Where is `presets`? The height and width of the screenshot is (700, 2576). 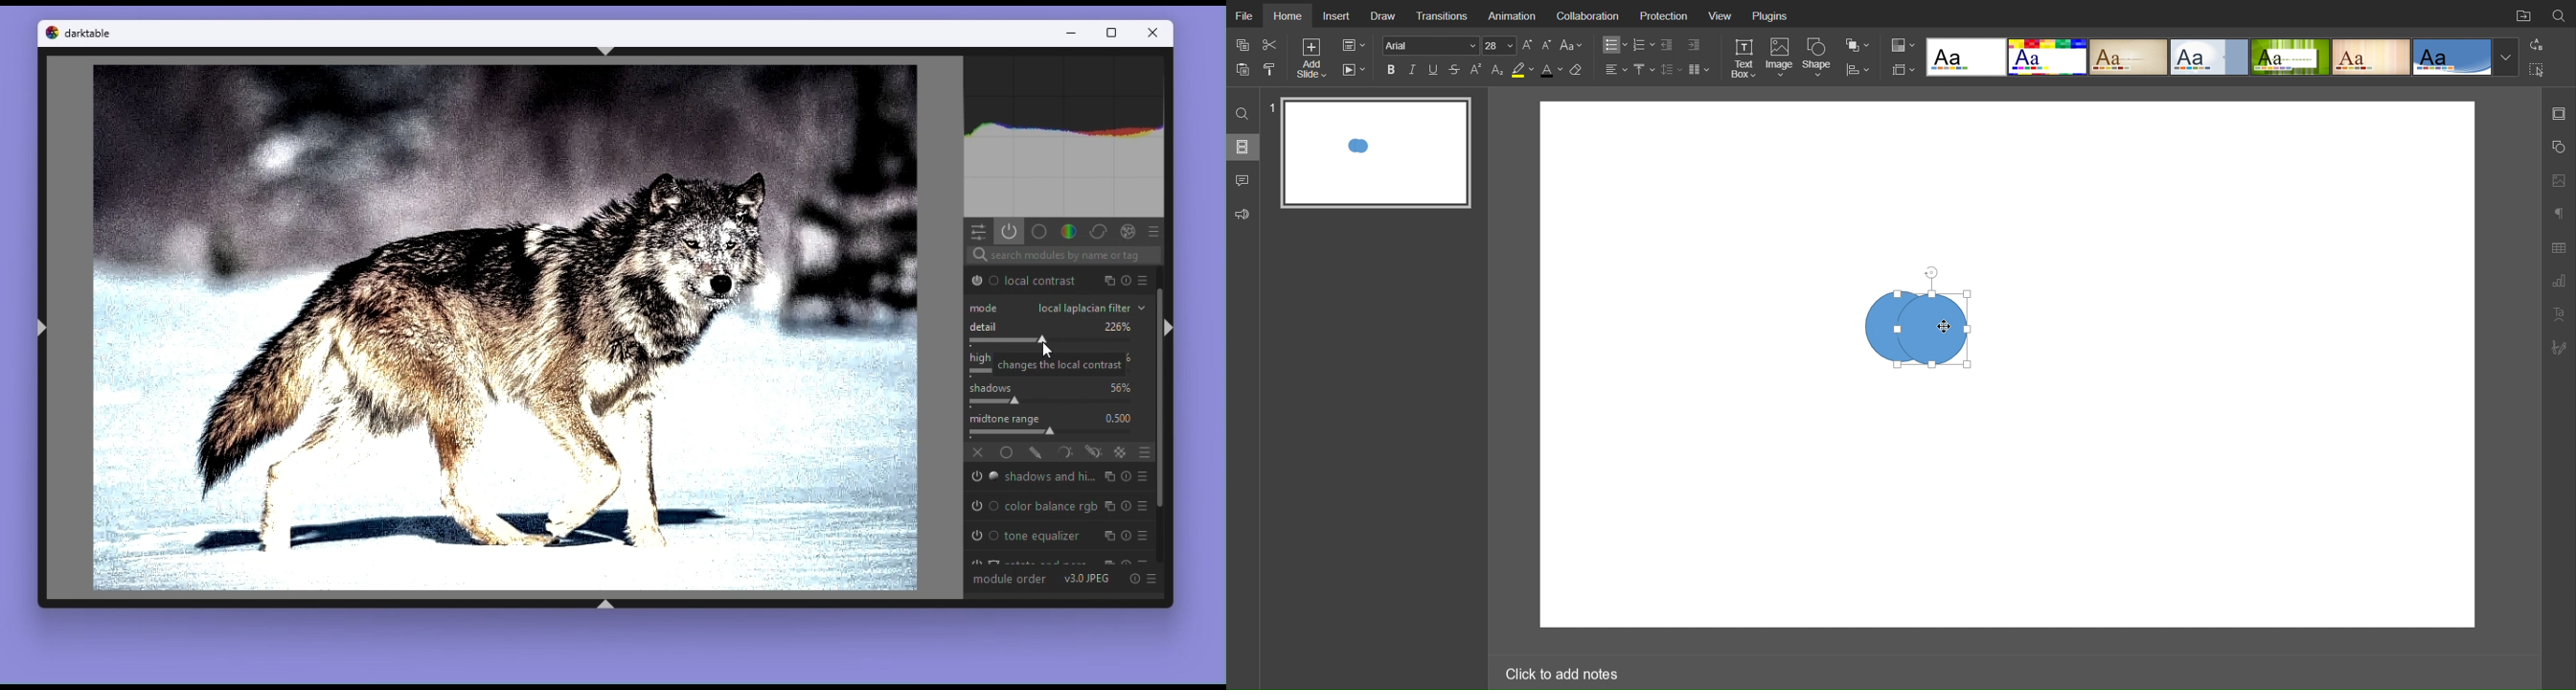
presets is located at coordinates (1144, 505).